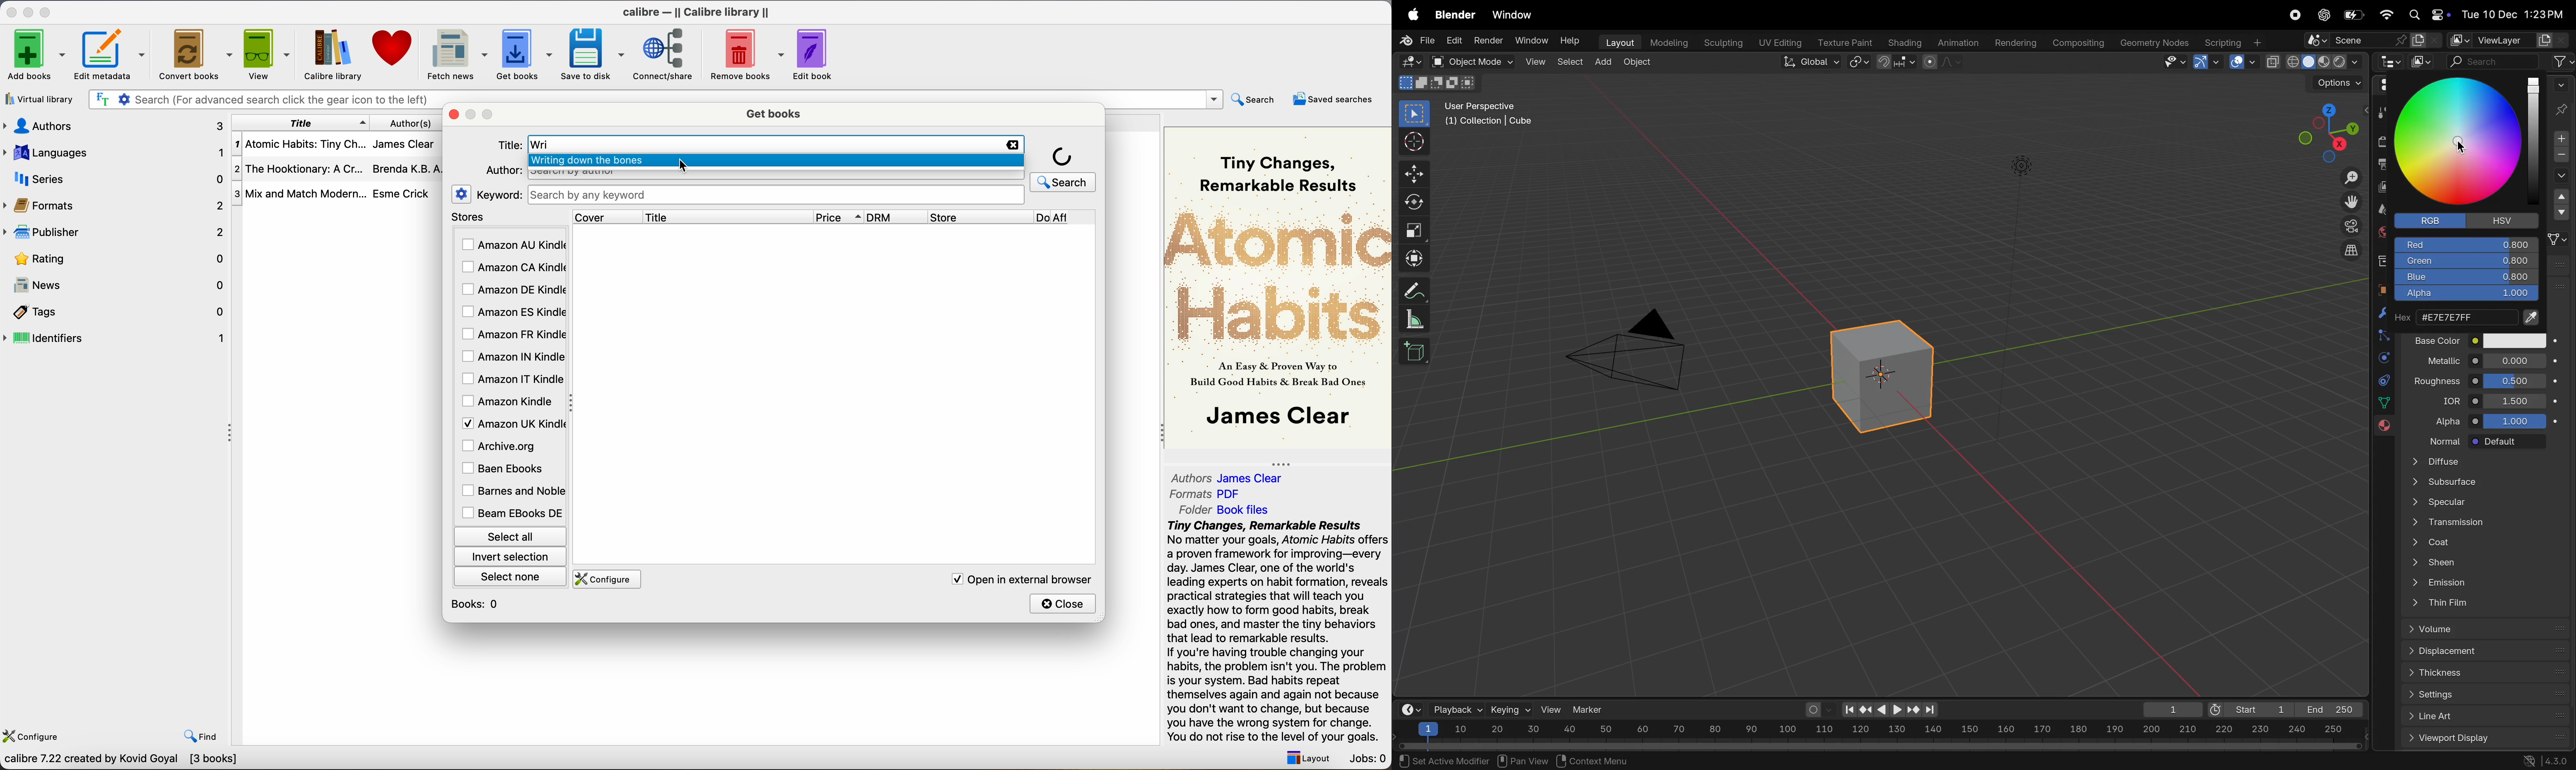 The width and height of the screenshot is (2576, 784). Describe the element at coordinates (2487, 540) in the screenshot. I see `coat` at that location.